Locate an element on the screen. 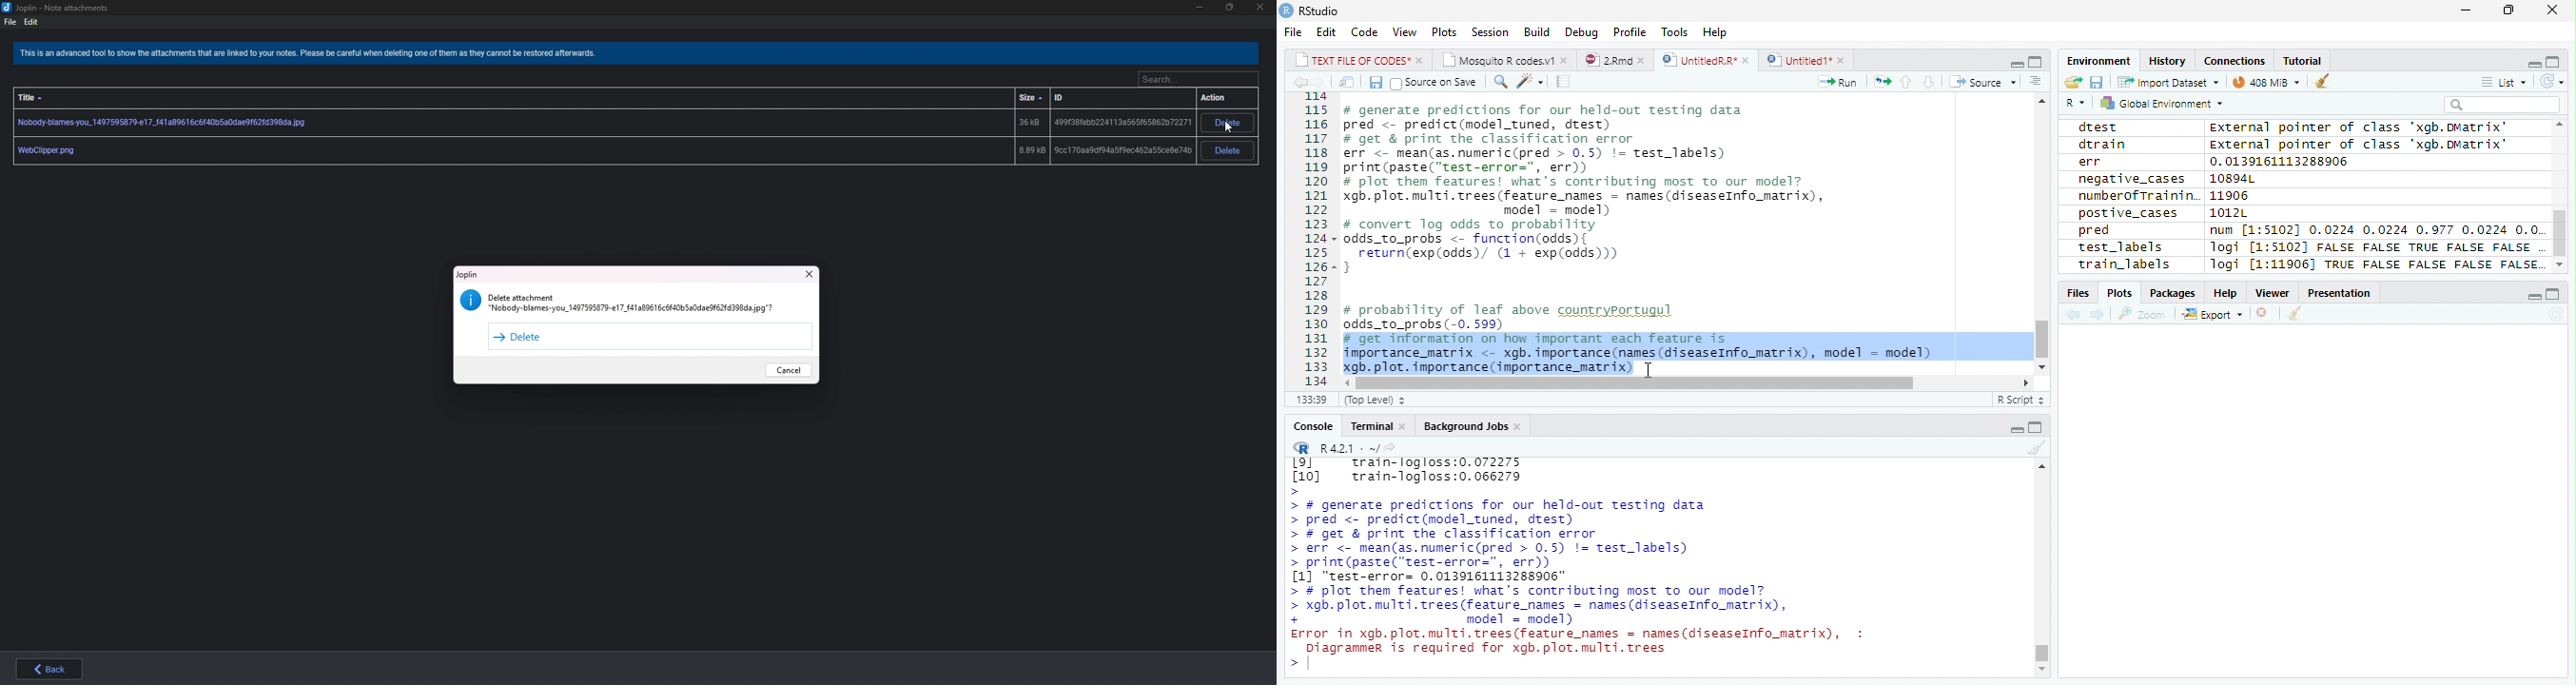  Minimize is located at coordinates (2018, 429).